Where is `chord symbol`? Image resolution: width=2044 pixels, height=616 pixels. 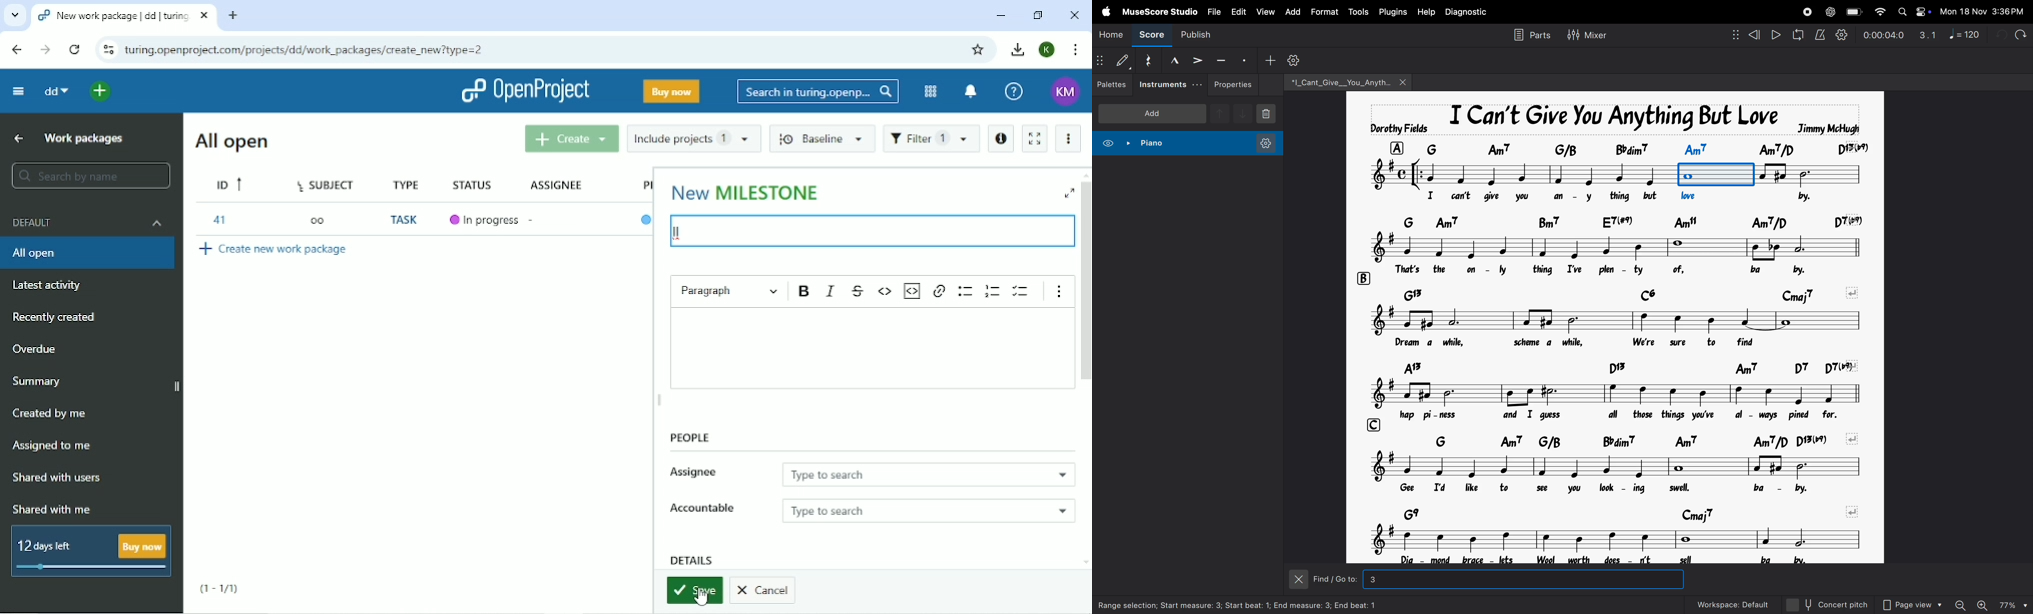
chord symbol is located at coordinates (1650, 148).